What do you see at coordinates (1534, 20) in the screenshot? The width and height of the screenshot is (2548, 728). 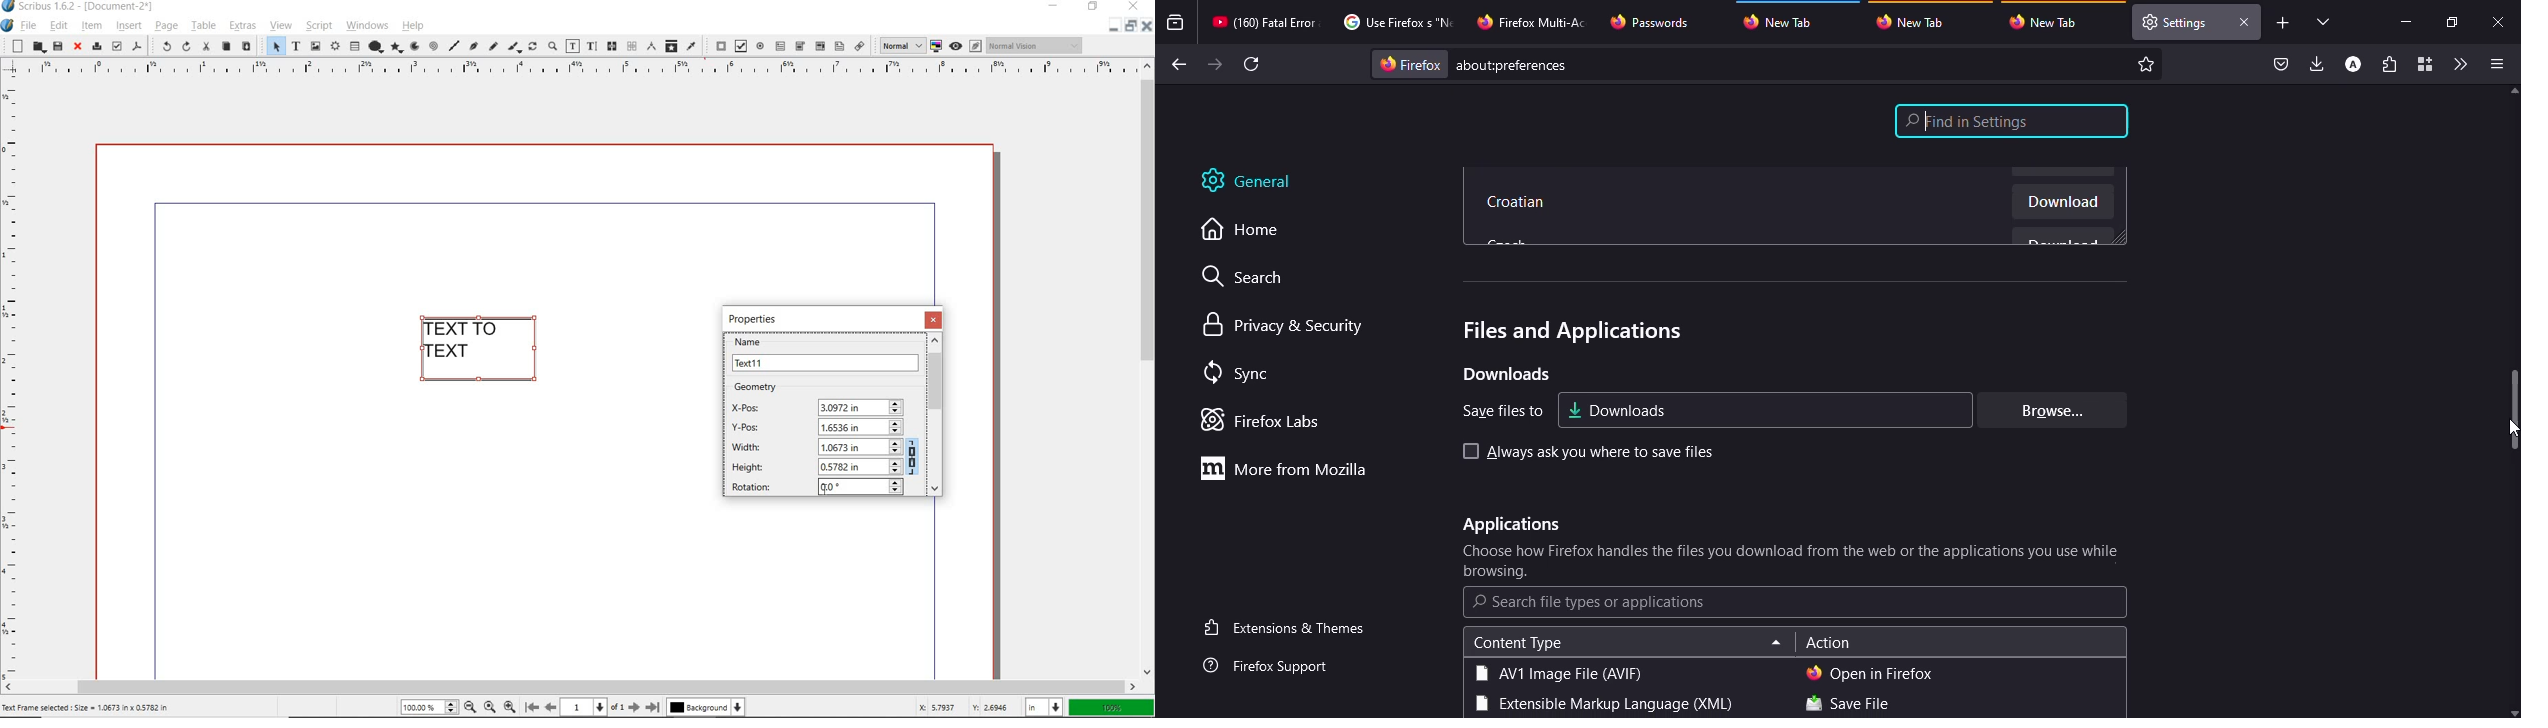 I see `tab` at bounding box center [1534, 20].